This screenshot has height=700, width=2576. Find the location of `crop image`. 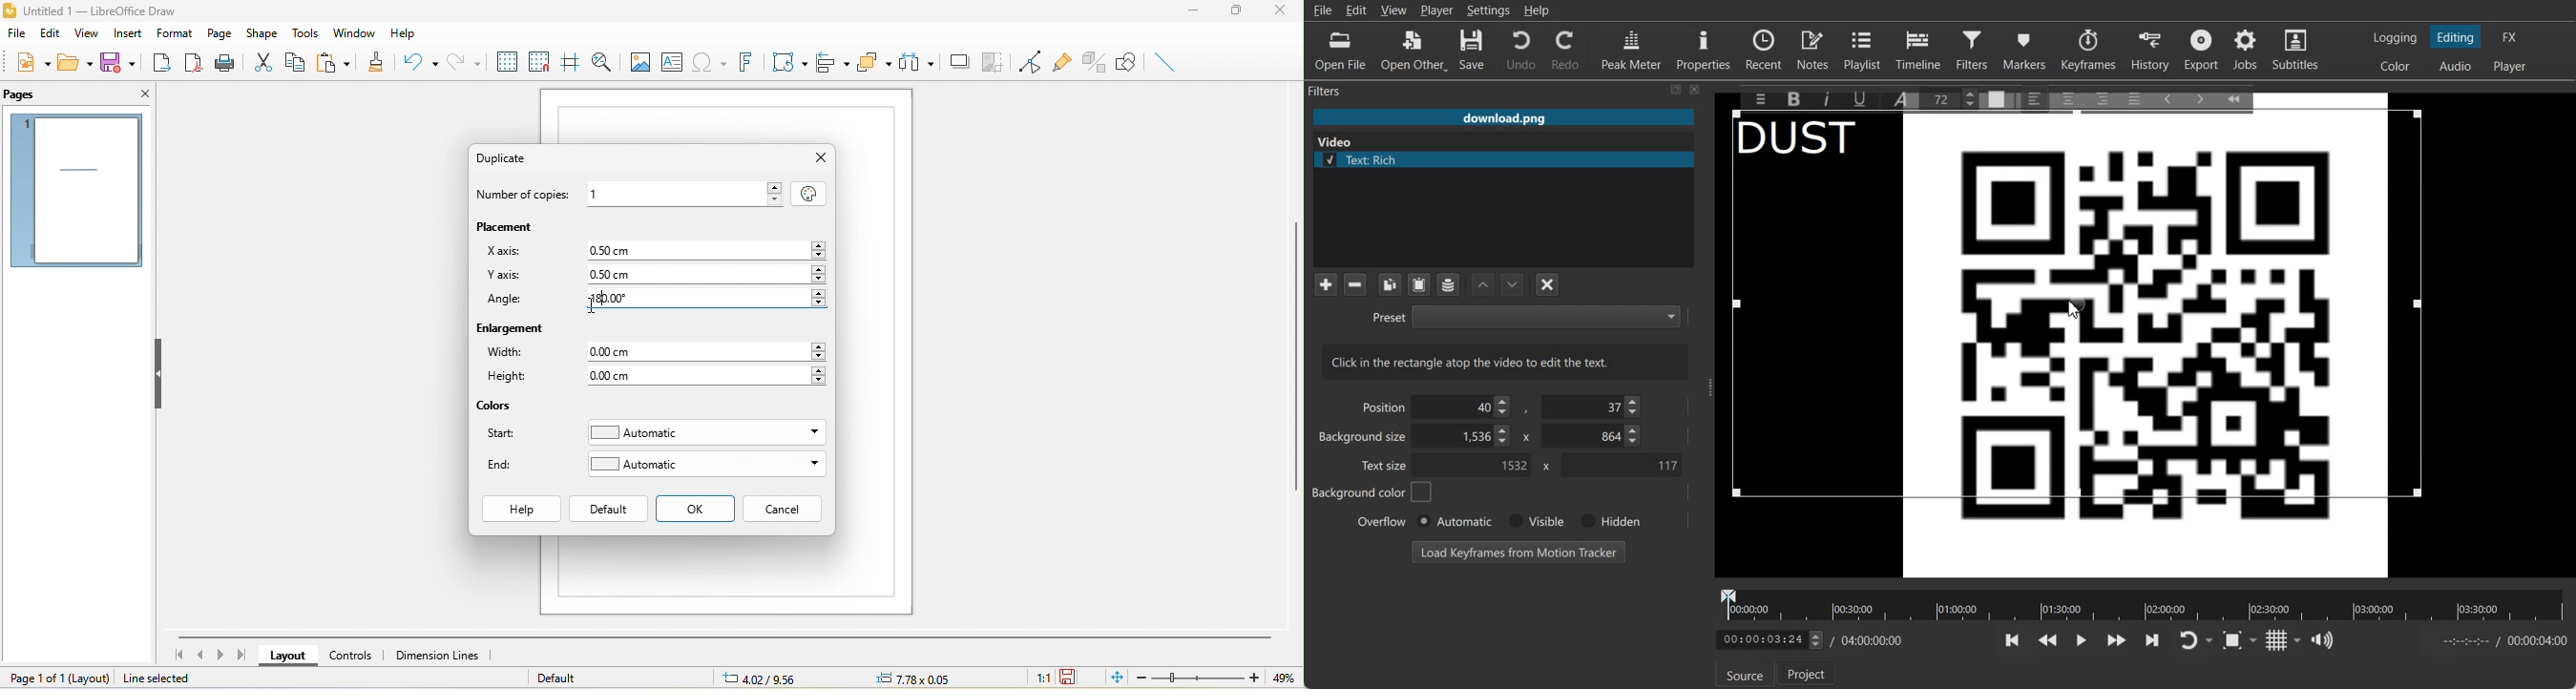

crop image is located at coordinates (995, 61).